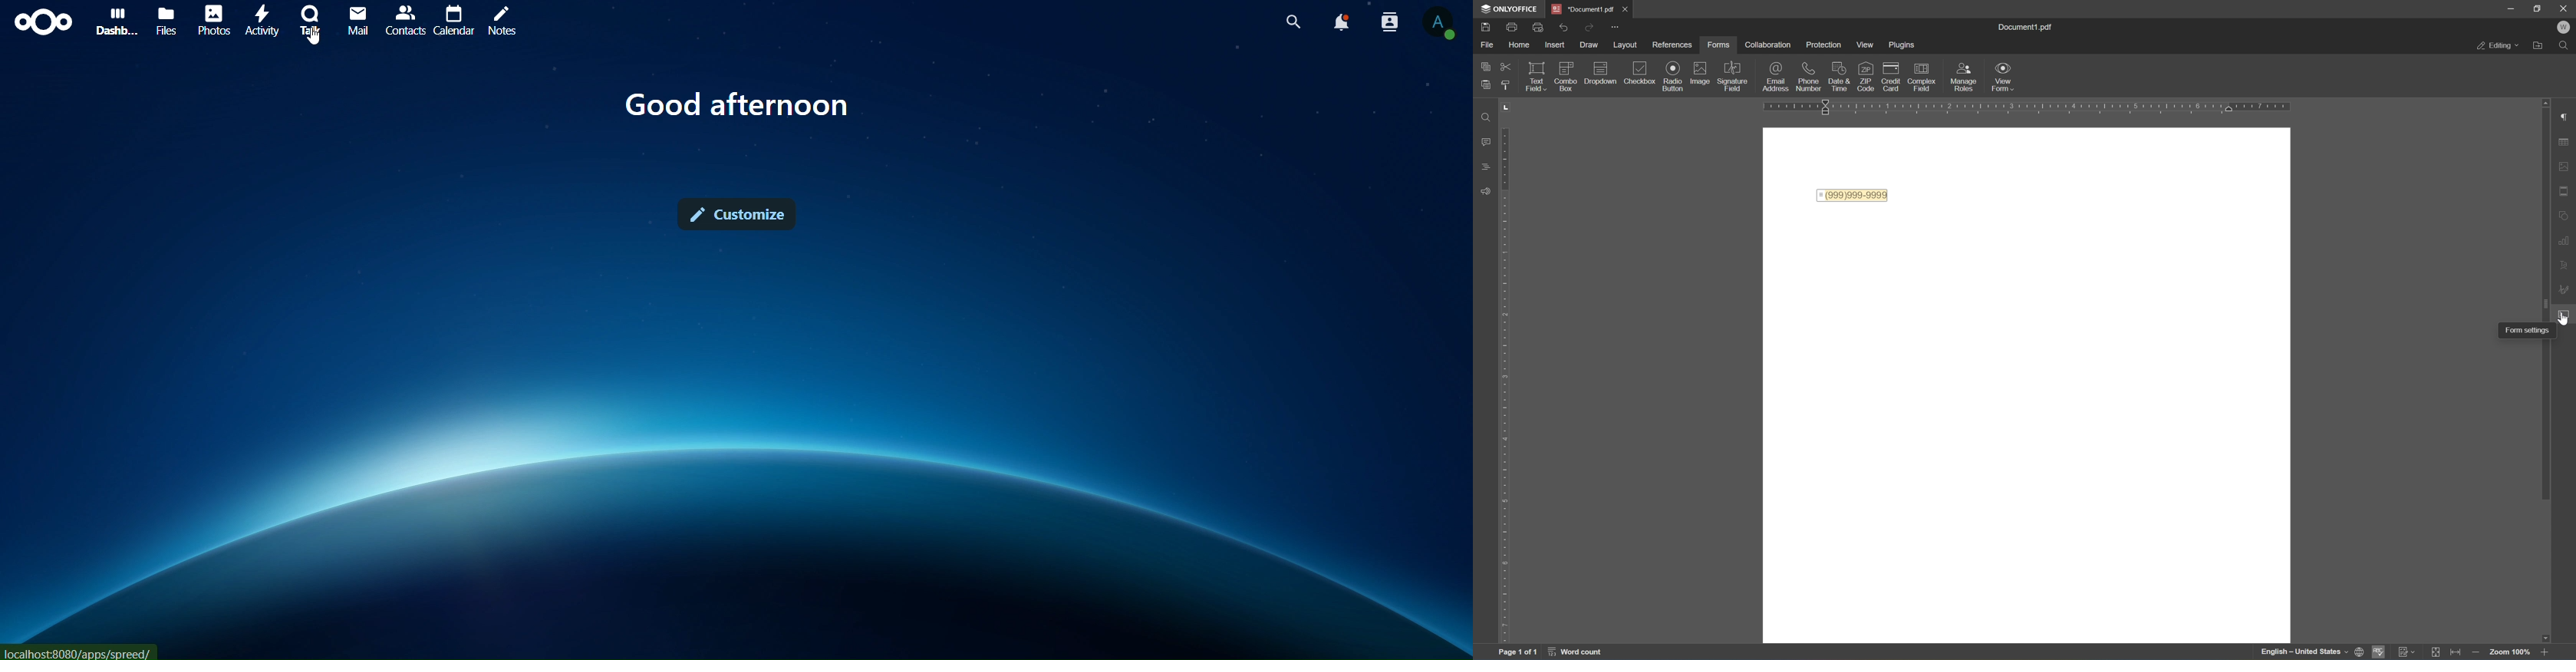 Image resolution: width=2576 pixels, height=672 pixels. I want to click on customize quick access toolbar, so click(1614, 26).